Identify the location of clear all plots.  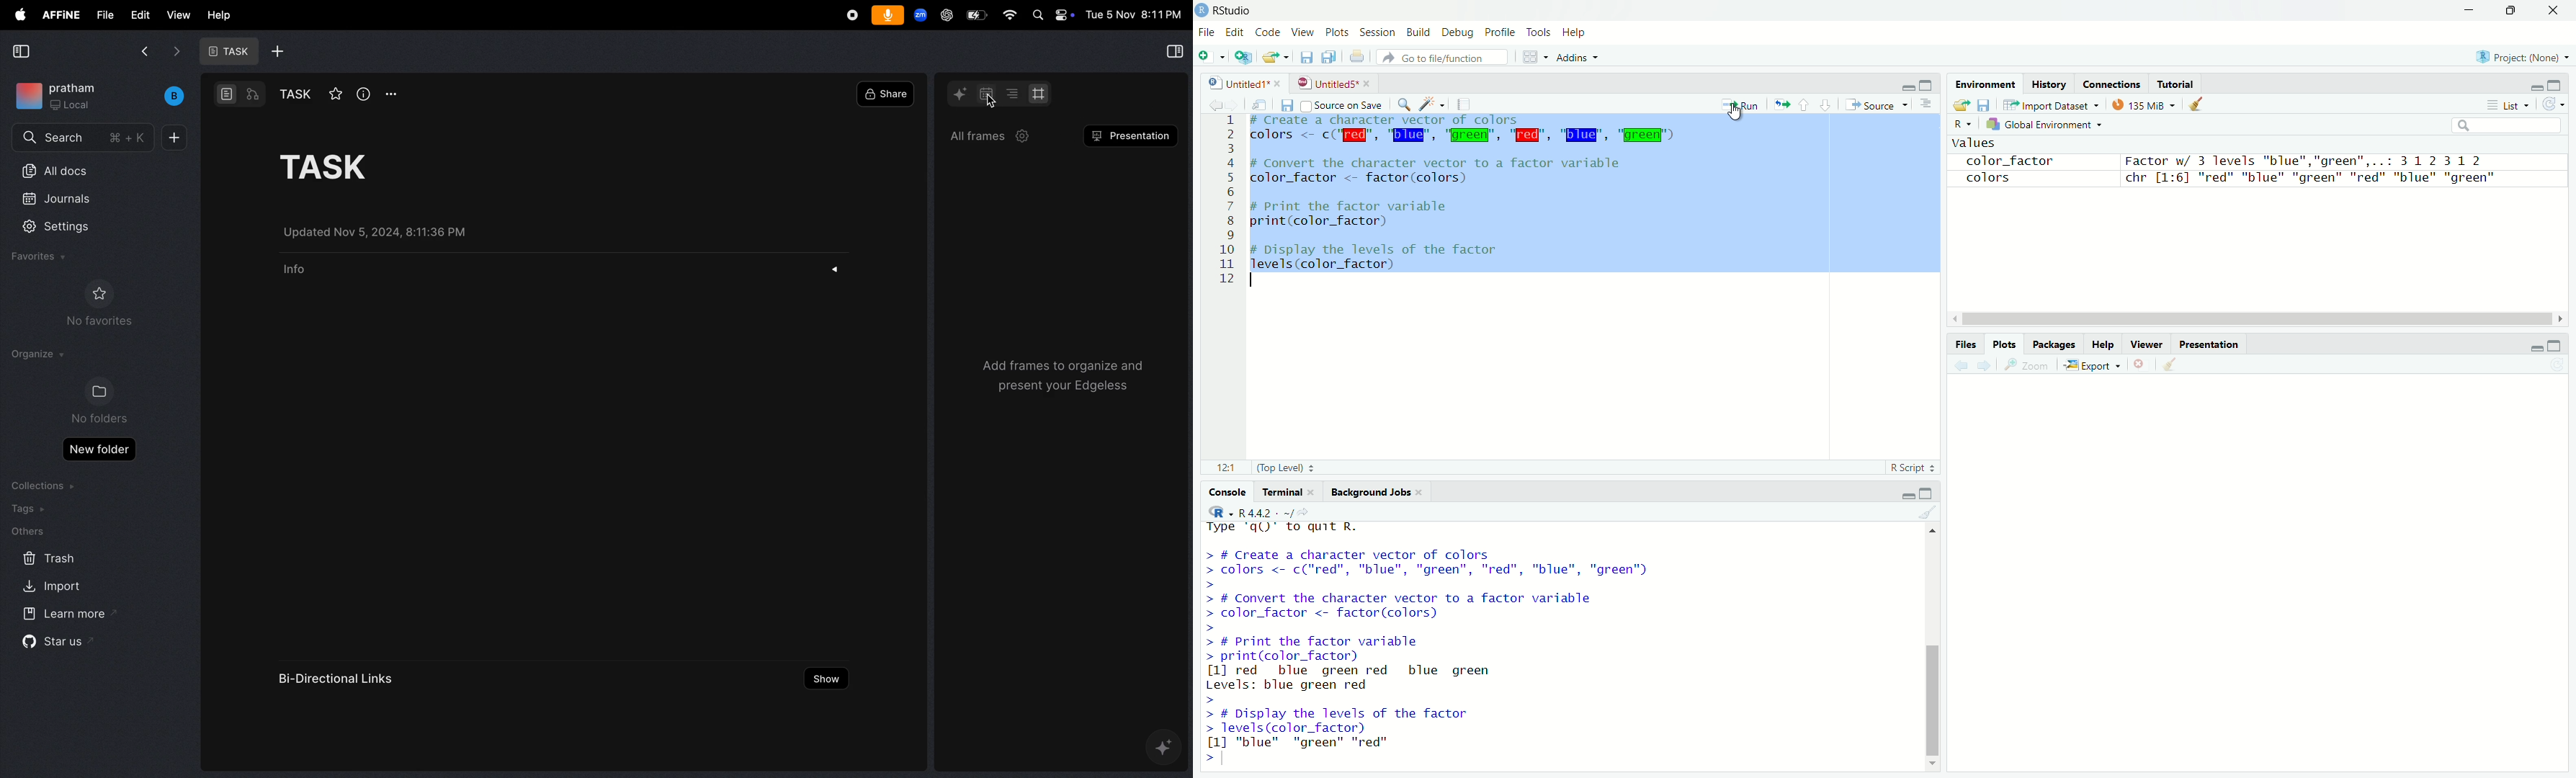
(2169, 365).